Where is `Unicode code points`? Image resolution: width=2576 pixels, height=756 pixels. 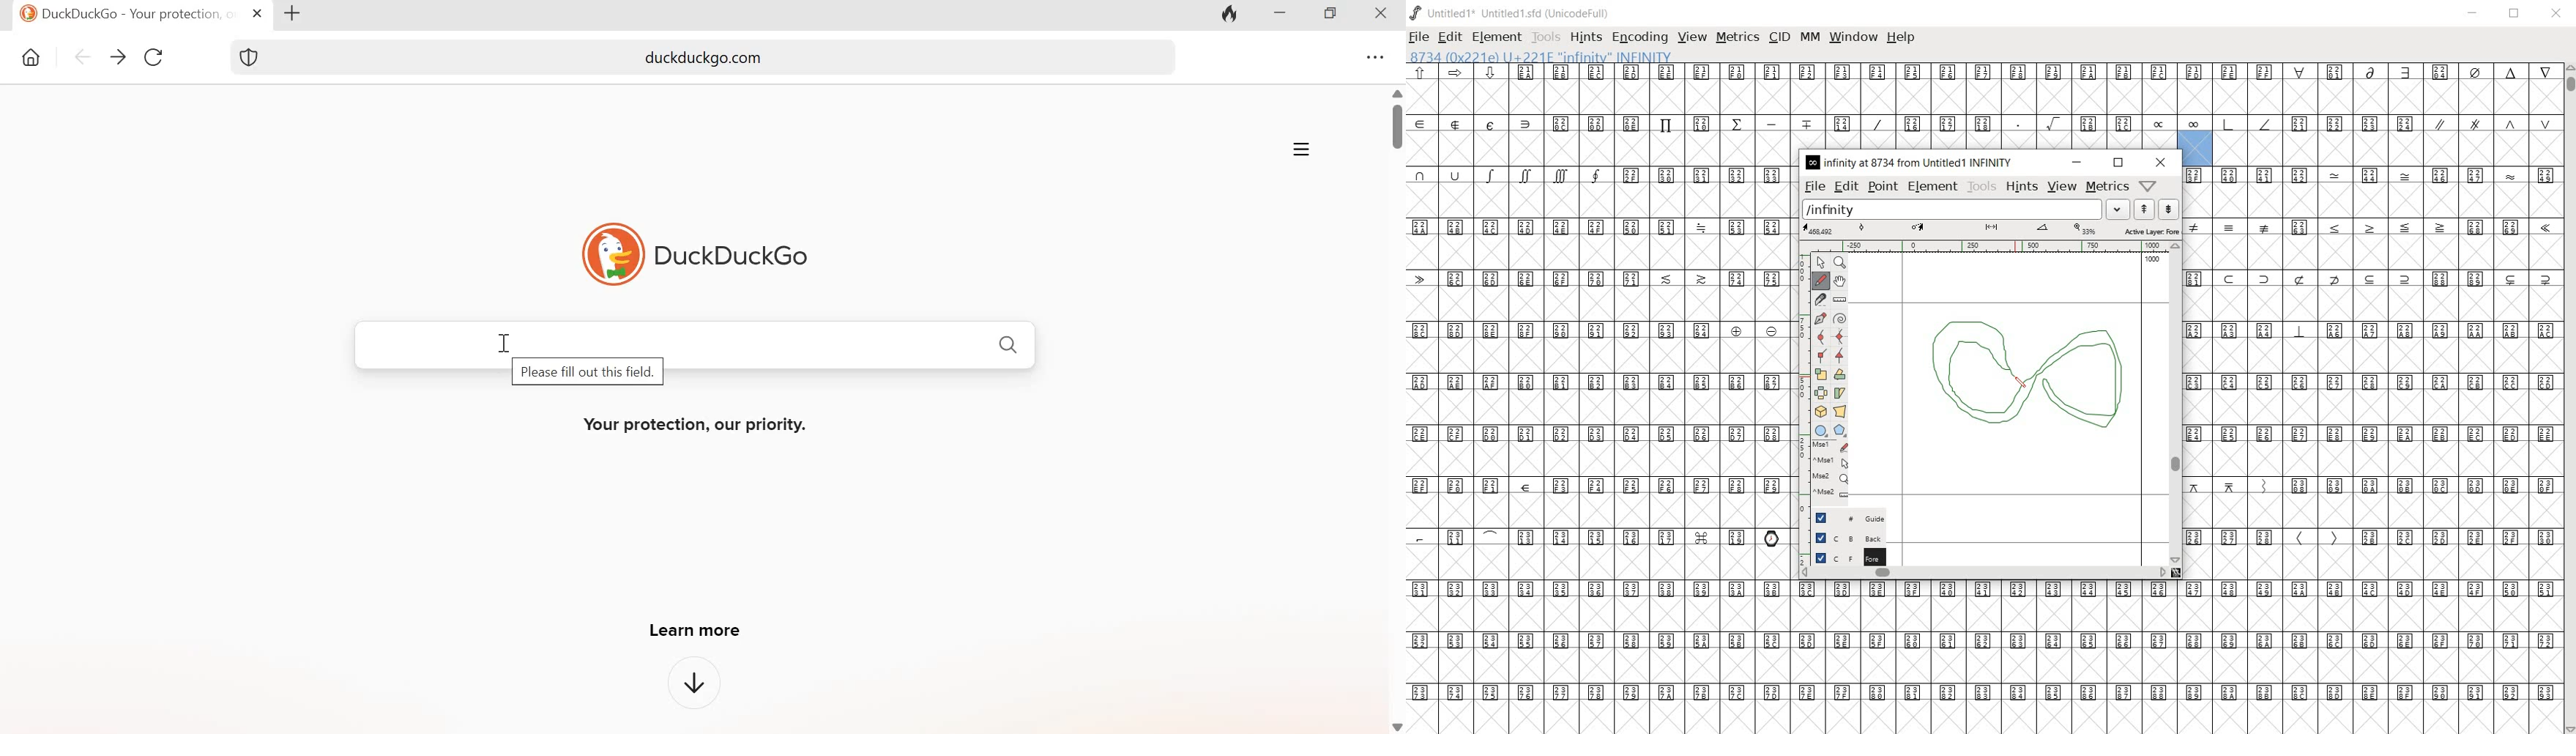
Unicode code points is located at coordinates (2031, 72).